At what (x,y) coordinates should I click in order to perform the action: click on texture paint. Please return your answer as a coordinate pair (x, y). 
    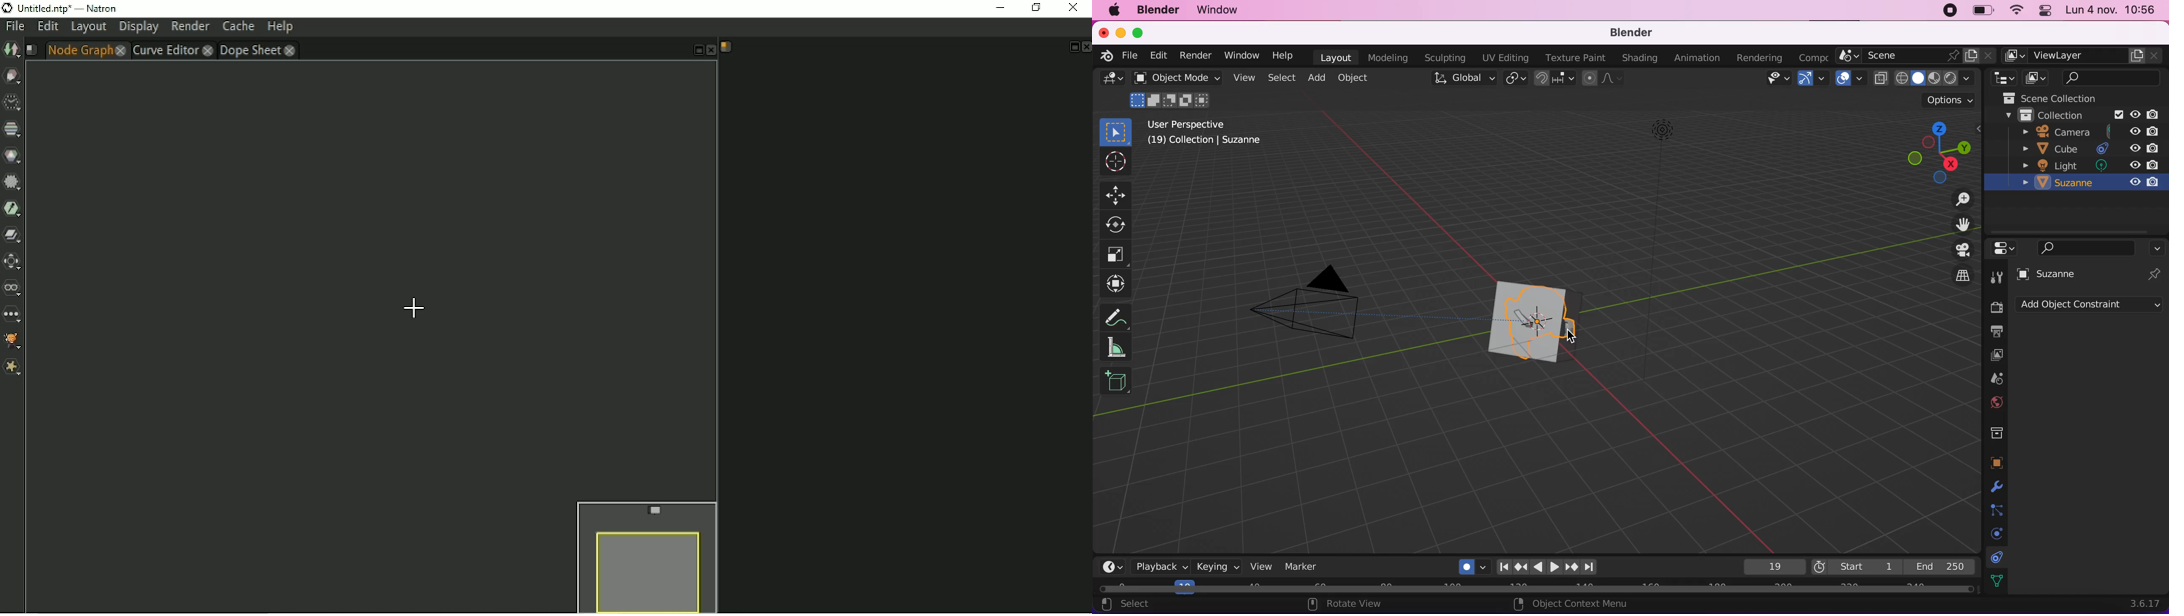
    Looking at the image, I should click on (1575, 58).